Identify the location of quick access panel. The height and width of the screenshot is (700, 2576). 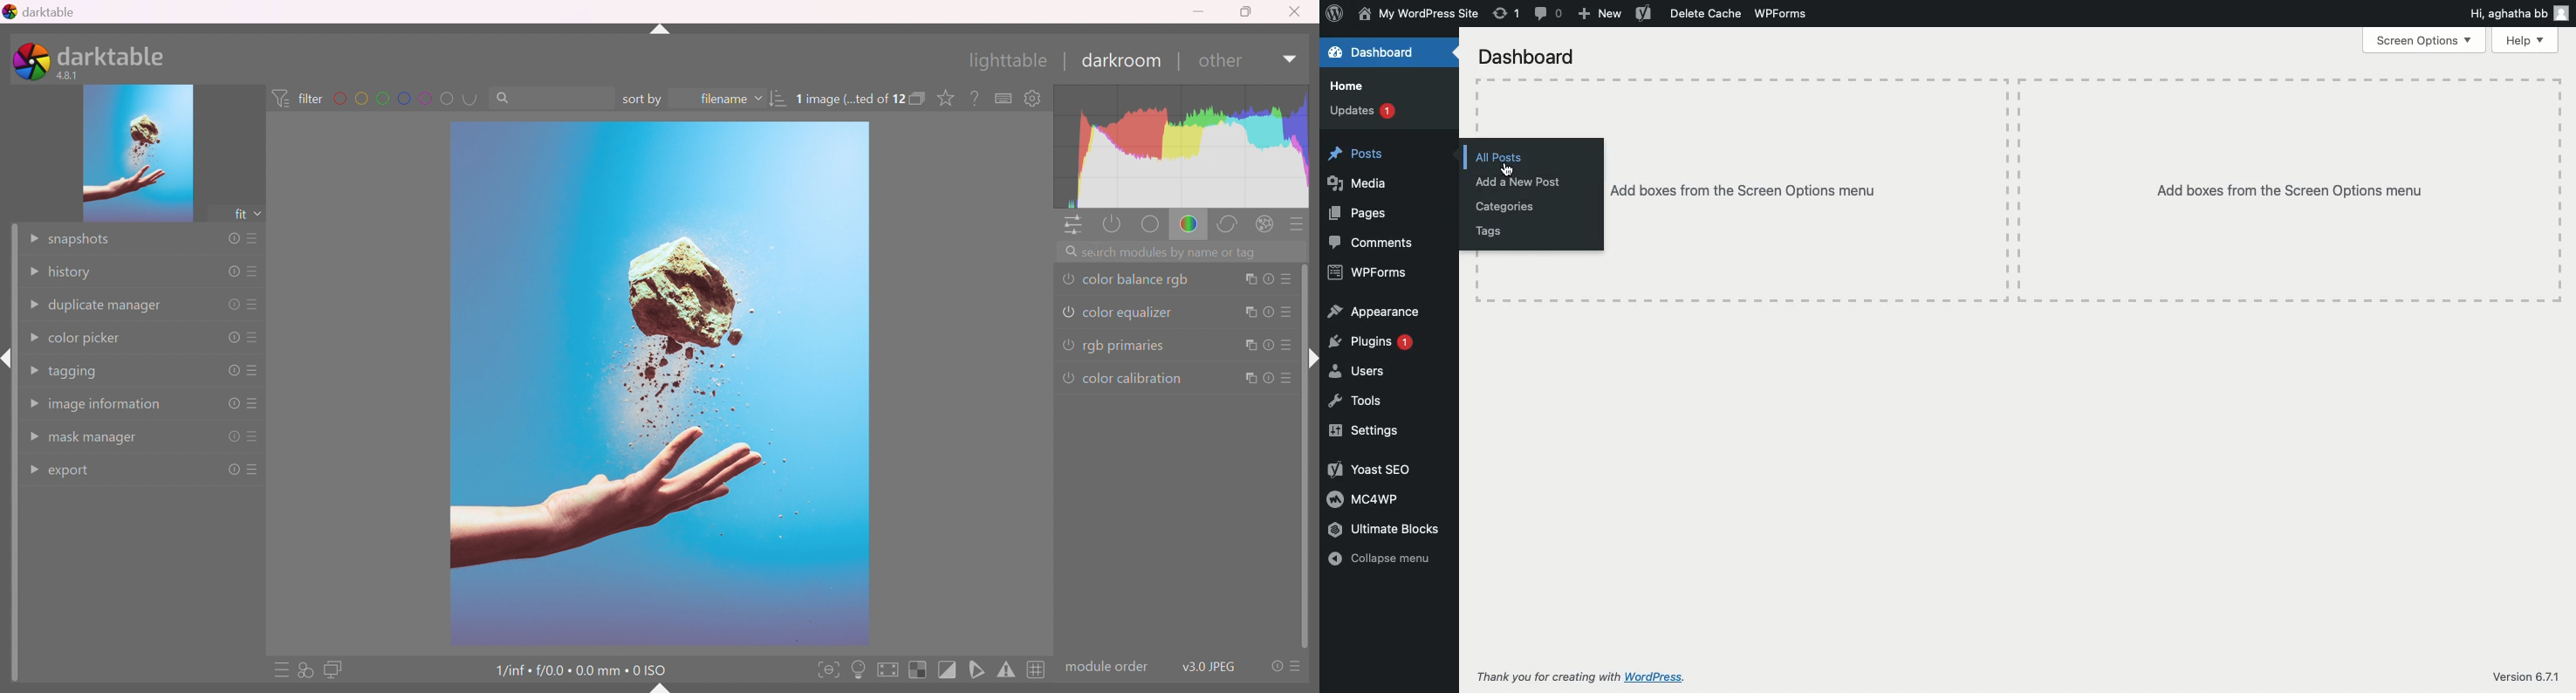
(1074, 223).